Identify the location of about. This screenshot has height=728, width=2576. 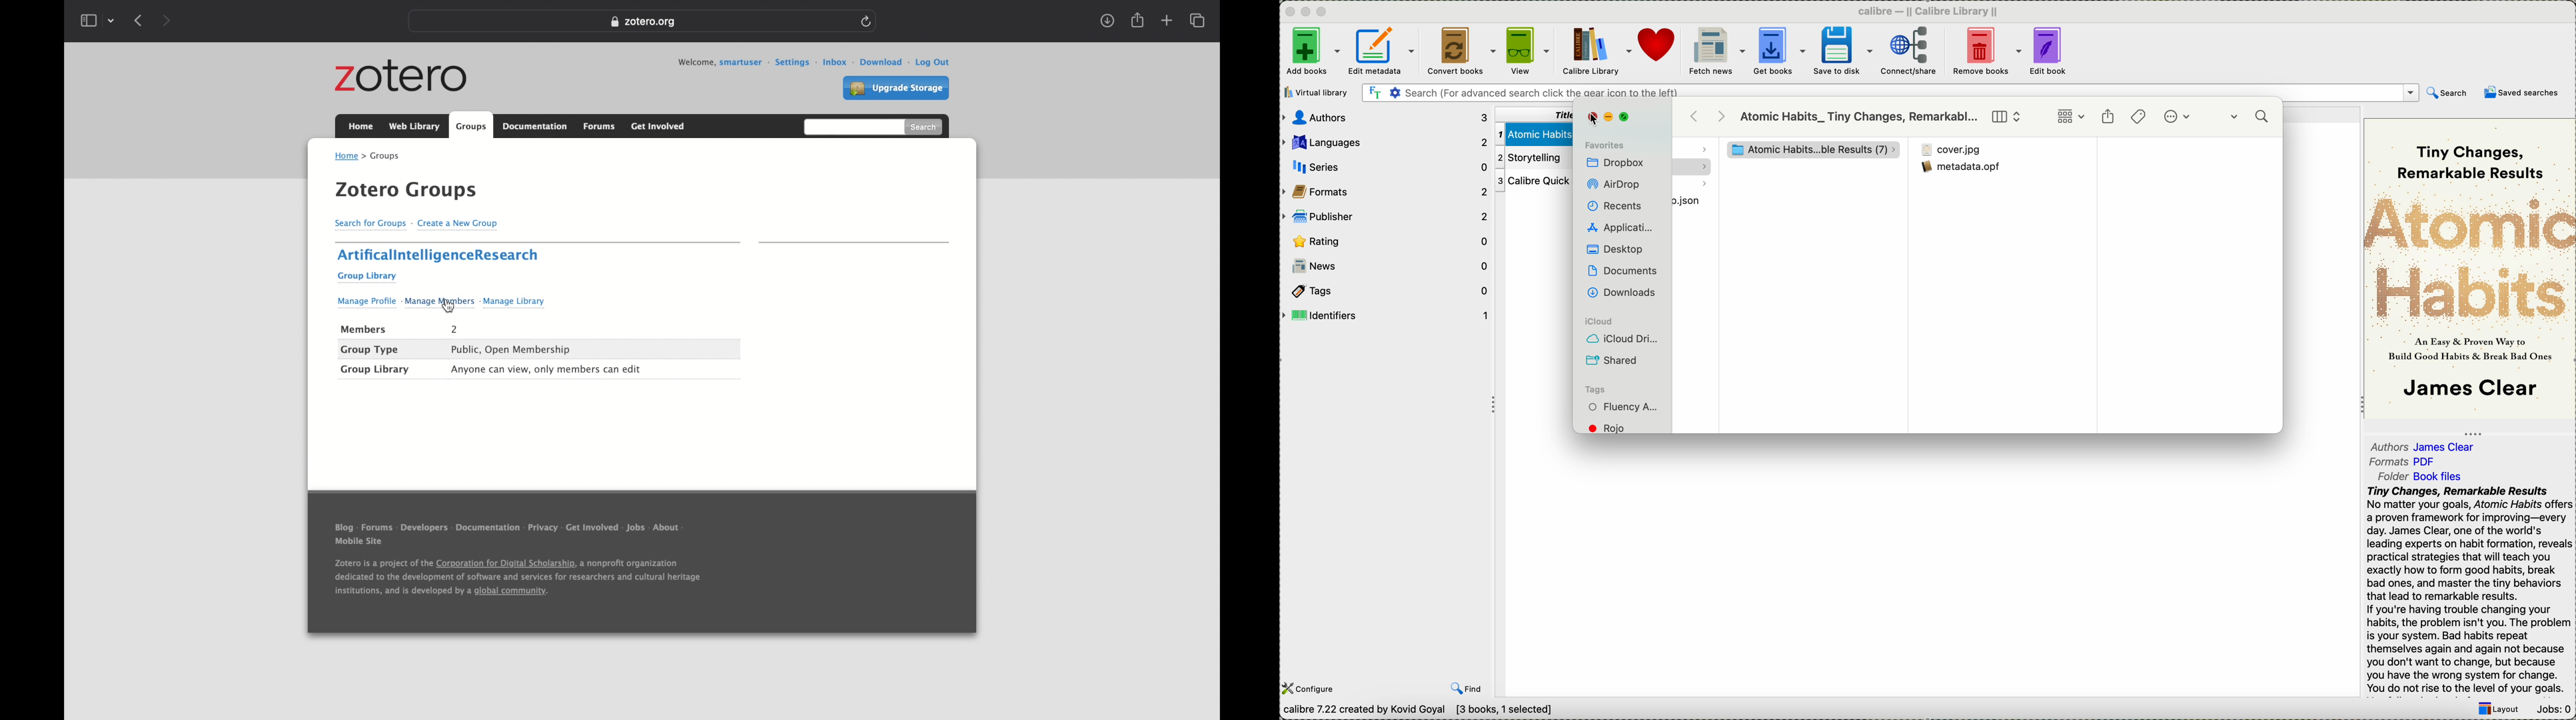
(670, 528).